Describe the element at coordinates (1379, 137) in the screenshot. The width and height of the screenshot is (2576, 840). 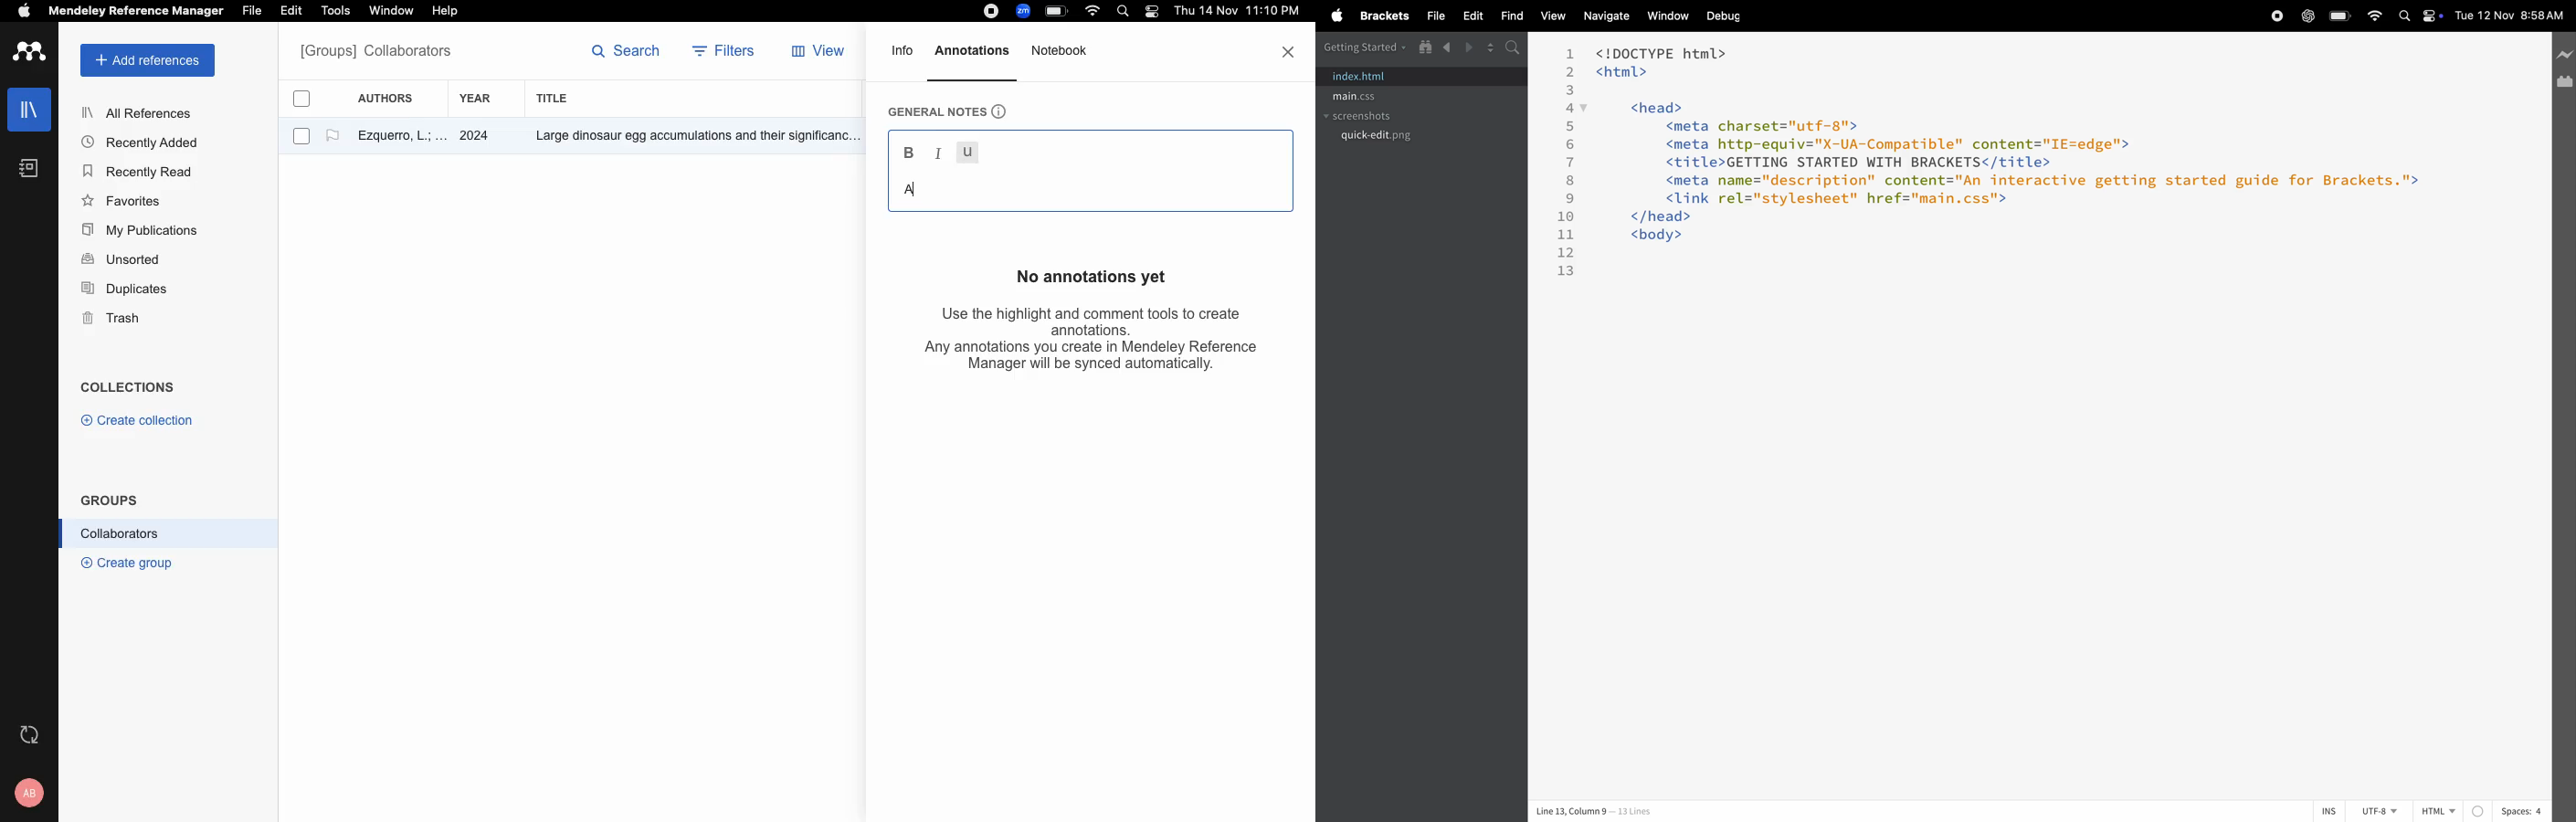
I see `quick.edit.png` at that location.